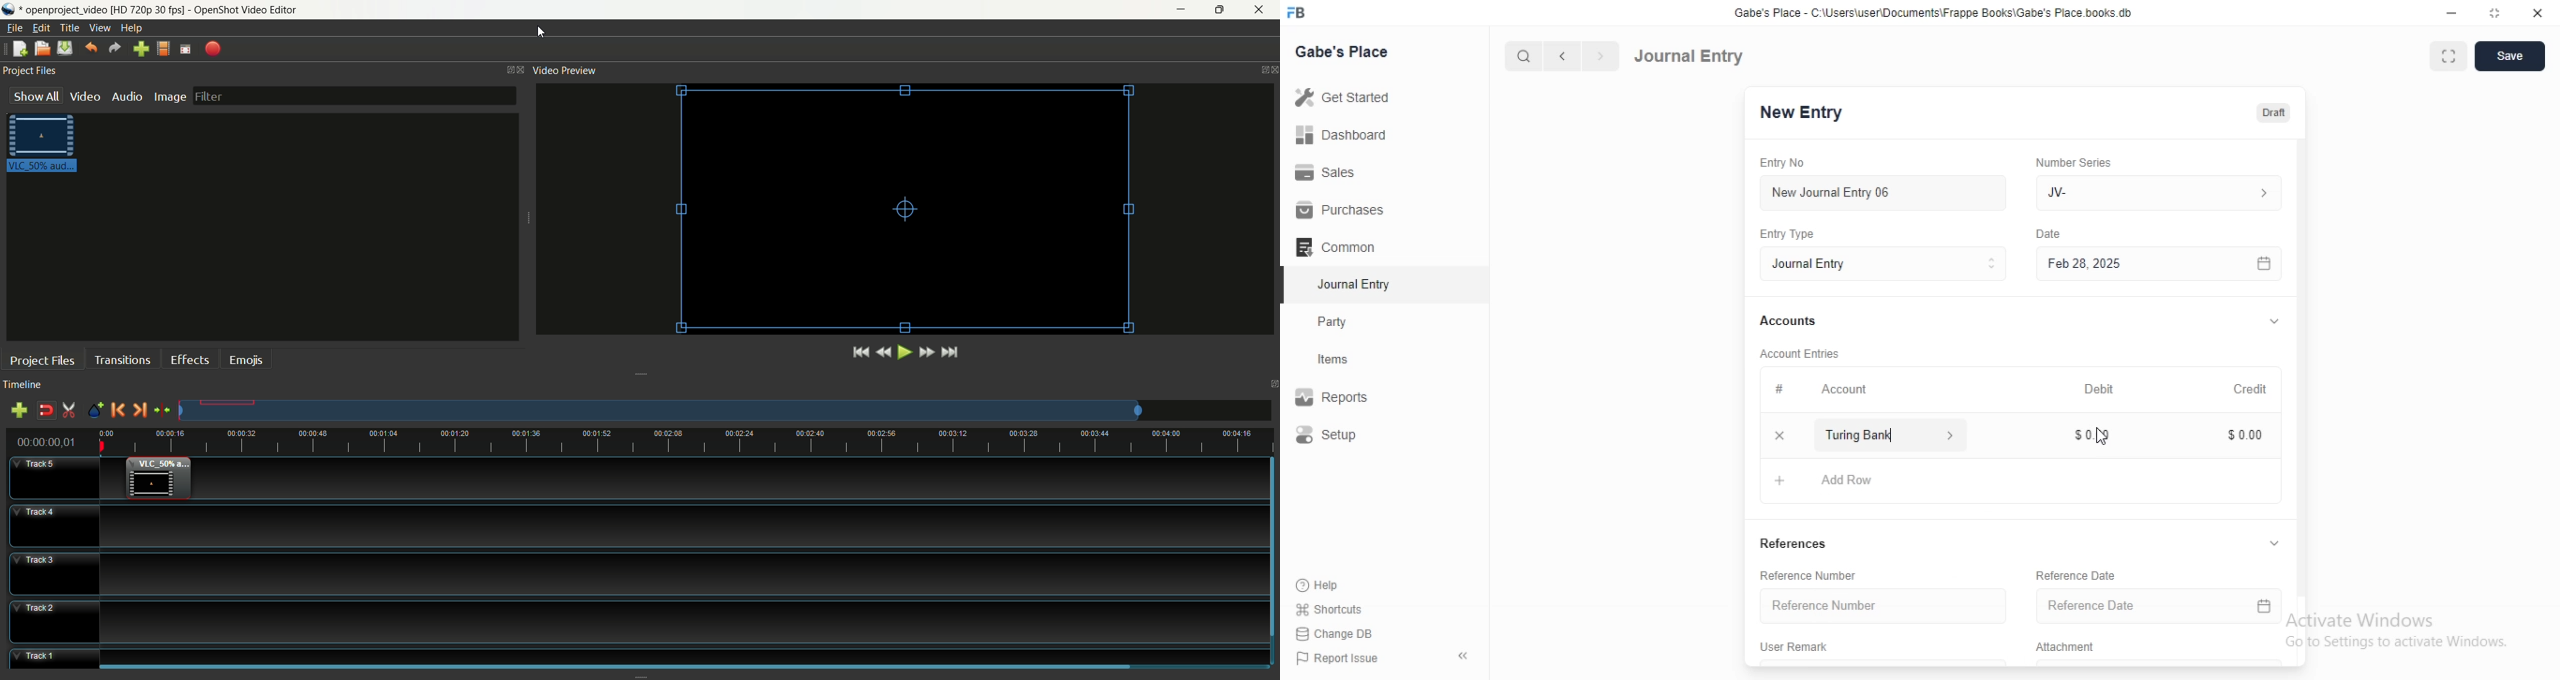 This screenshot has width=2576, height=700. Describe the element at coordinates (1559, 56) in the screenshot. I see `previous` at that location.